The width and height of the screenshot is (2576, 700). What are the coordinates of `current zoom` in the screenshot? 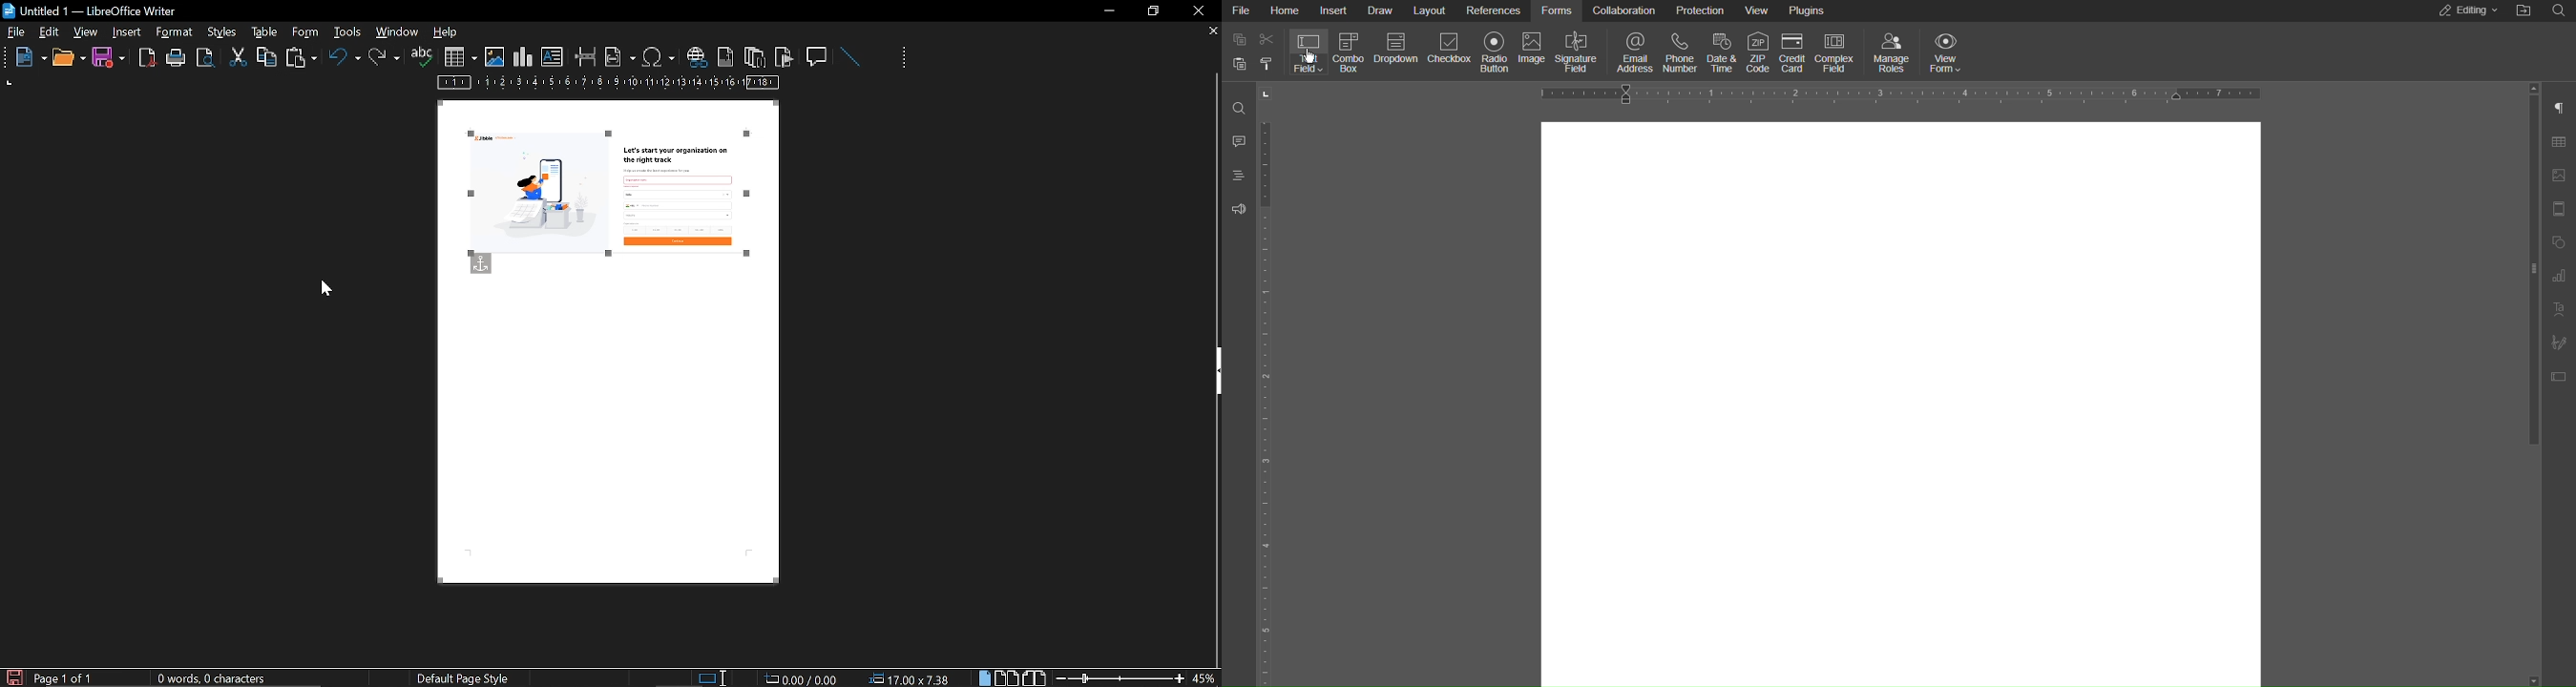 It's located at (1205, 677).